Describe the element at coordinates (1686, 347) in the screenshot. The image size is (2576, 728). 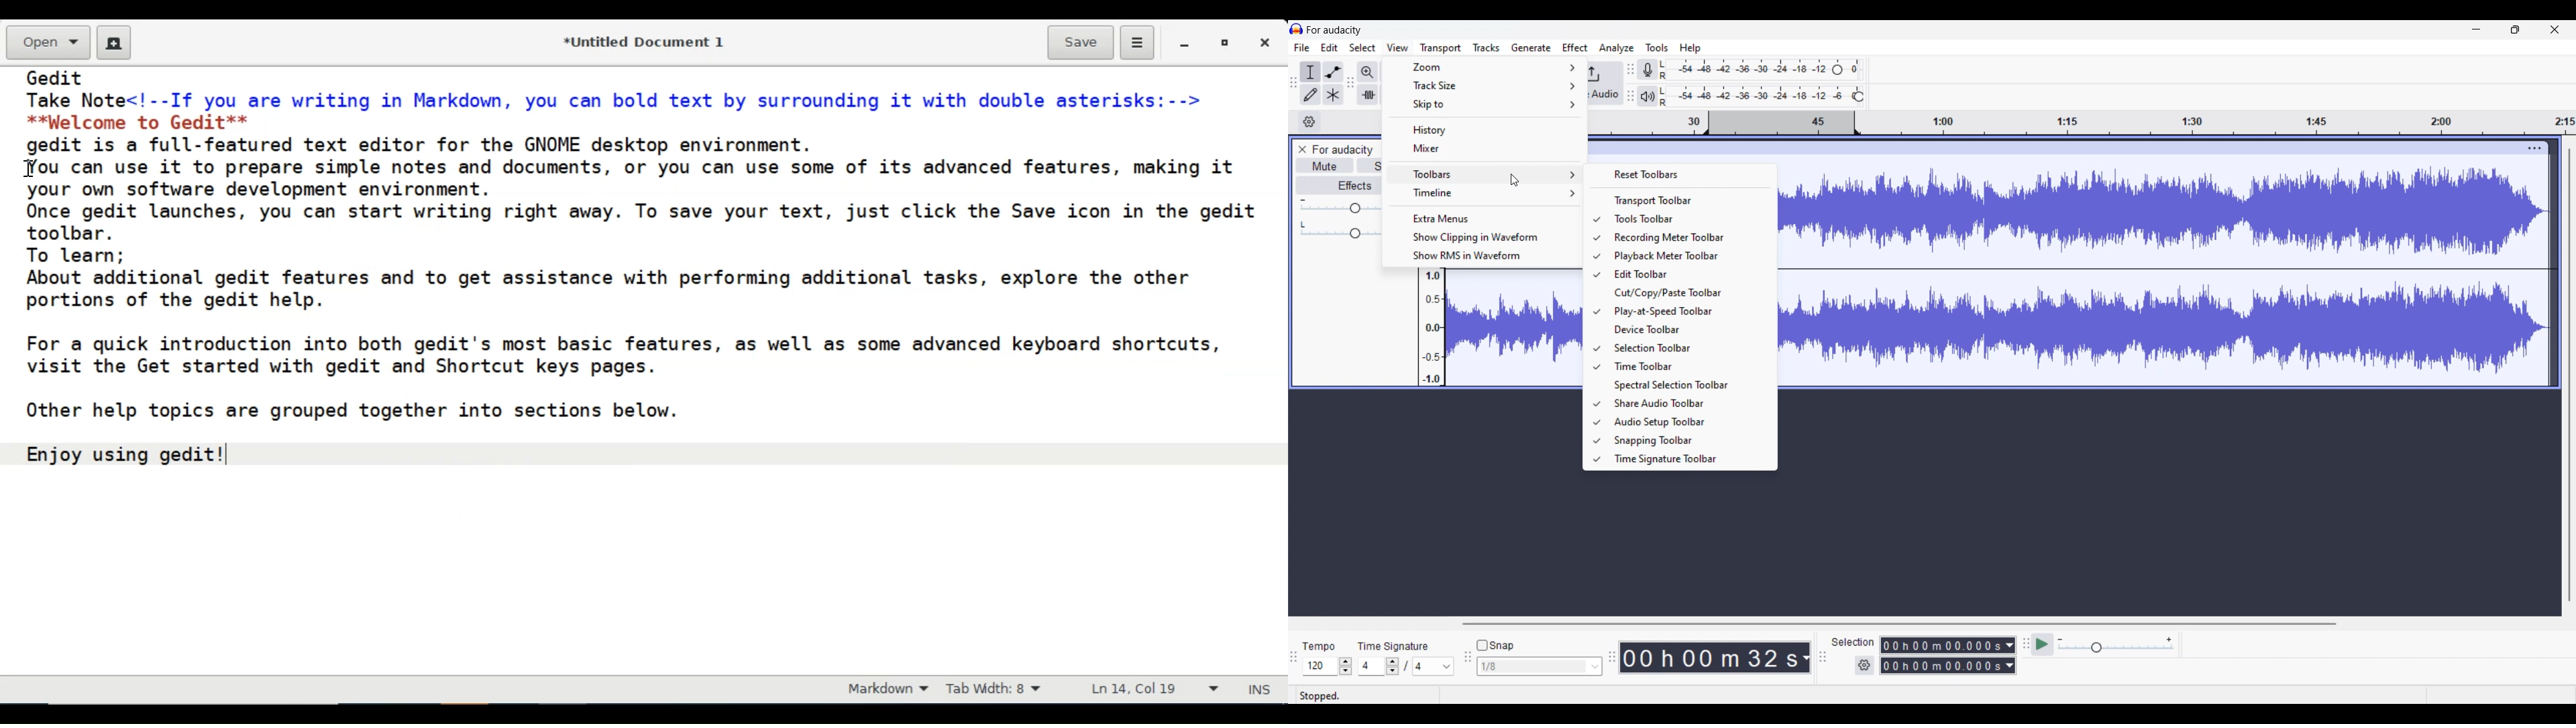
I see `Selection toolbar` at that location.